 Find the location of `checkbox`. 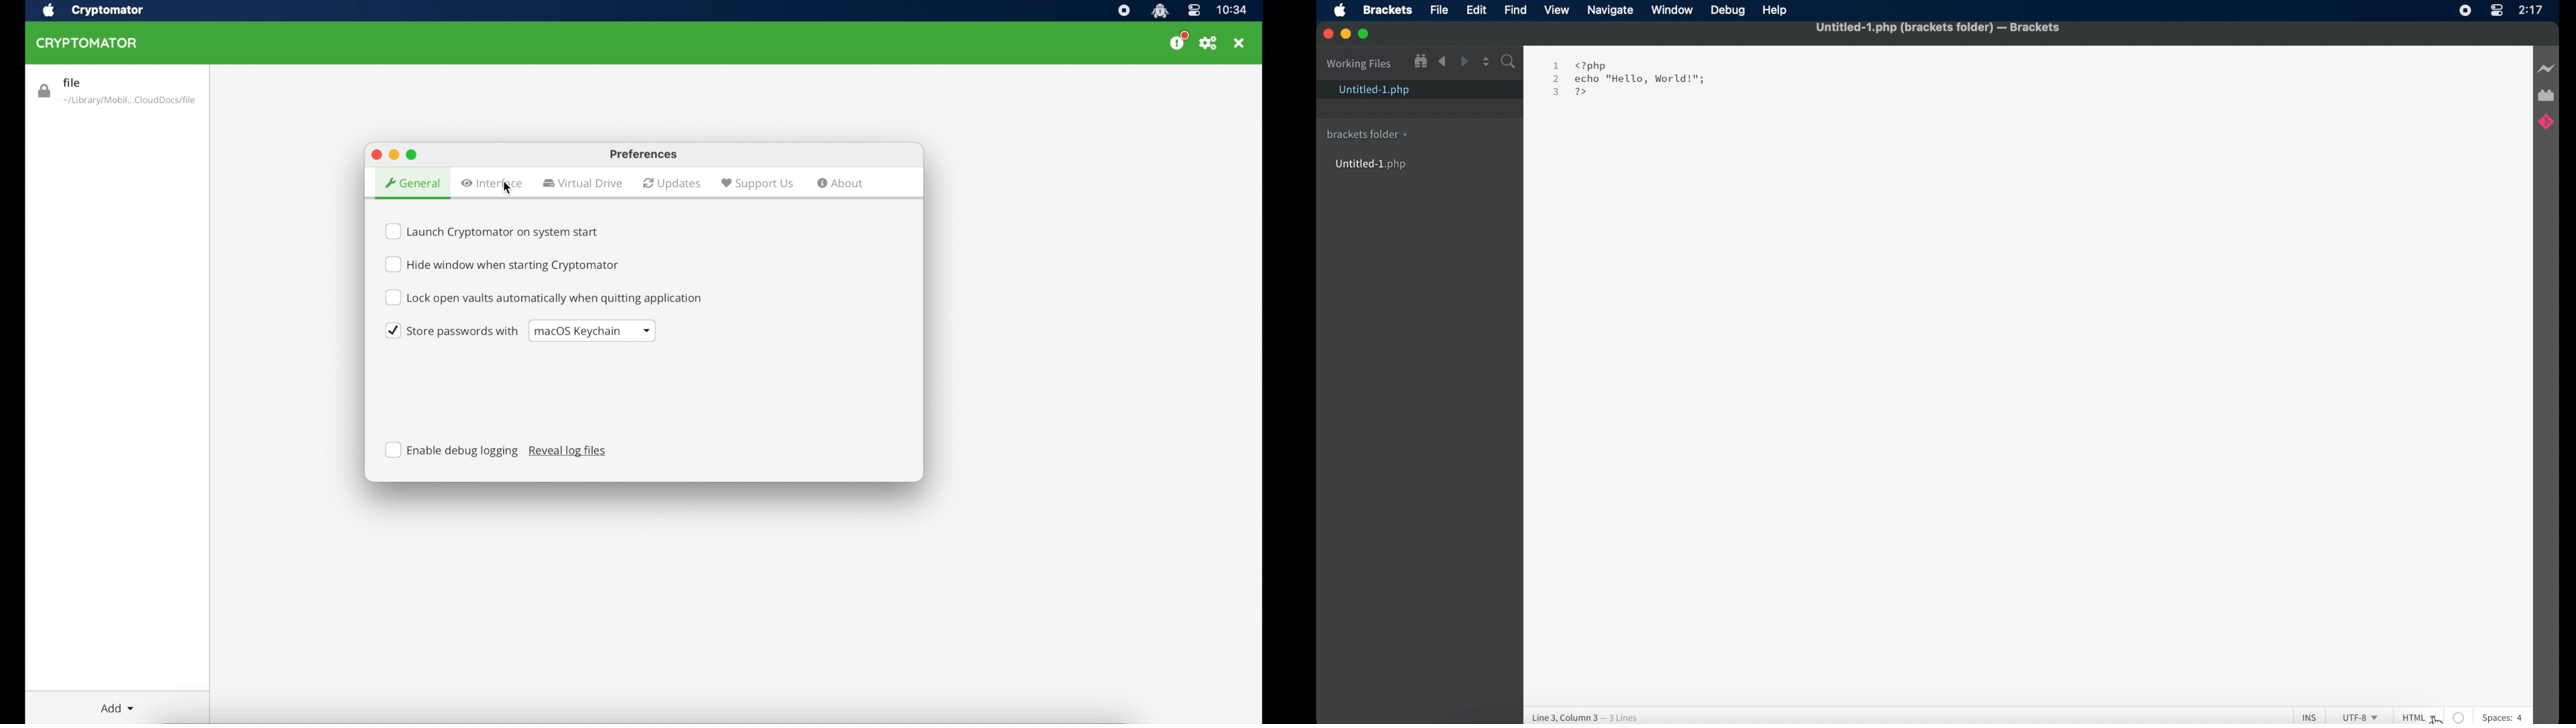

checkbox is located at coordinates (503, 264).